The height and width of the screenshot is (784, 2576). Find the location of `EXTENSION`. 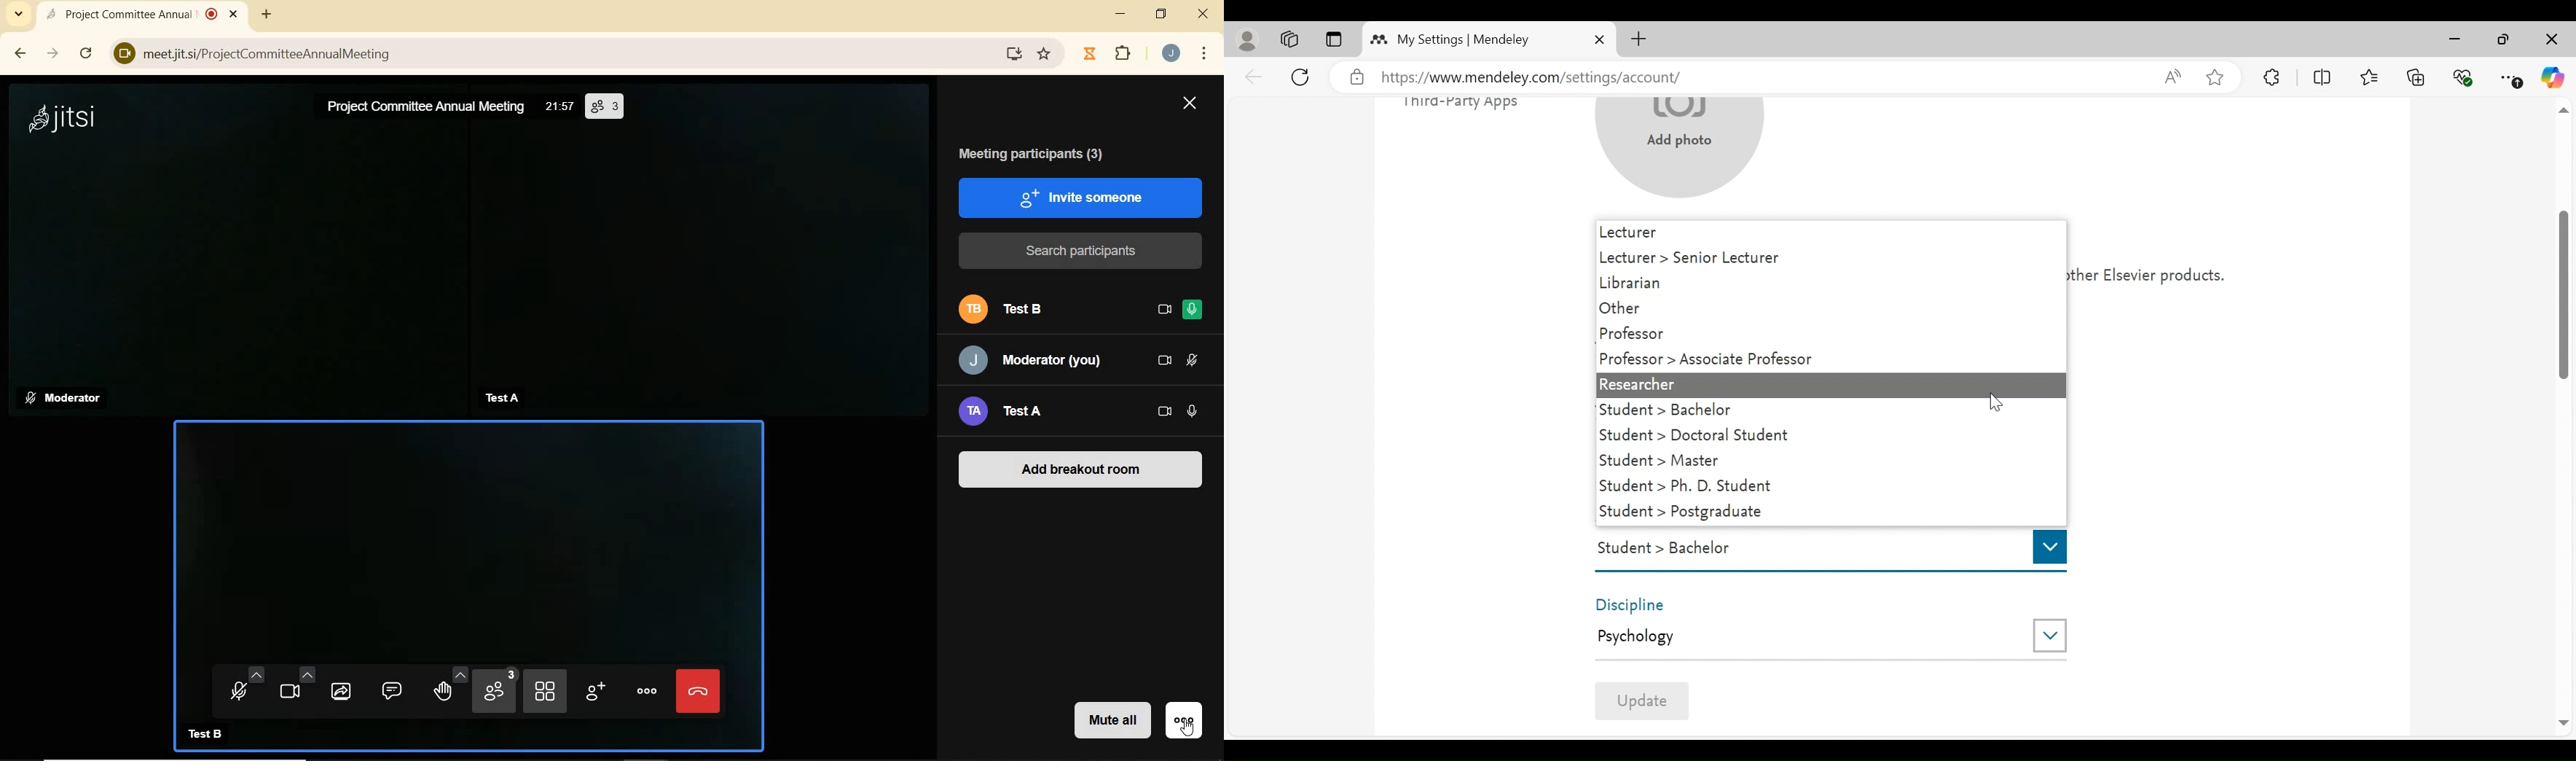

EXTENSION is located at coordinates (1122, 52).